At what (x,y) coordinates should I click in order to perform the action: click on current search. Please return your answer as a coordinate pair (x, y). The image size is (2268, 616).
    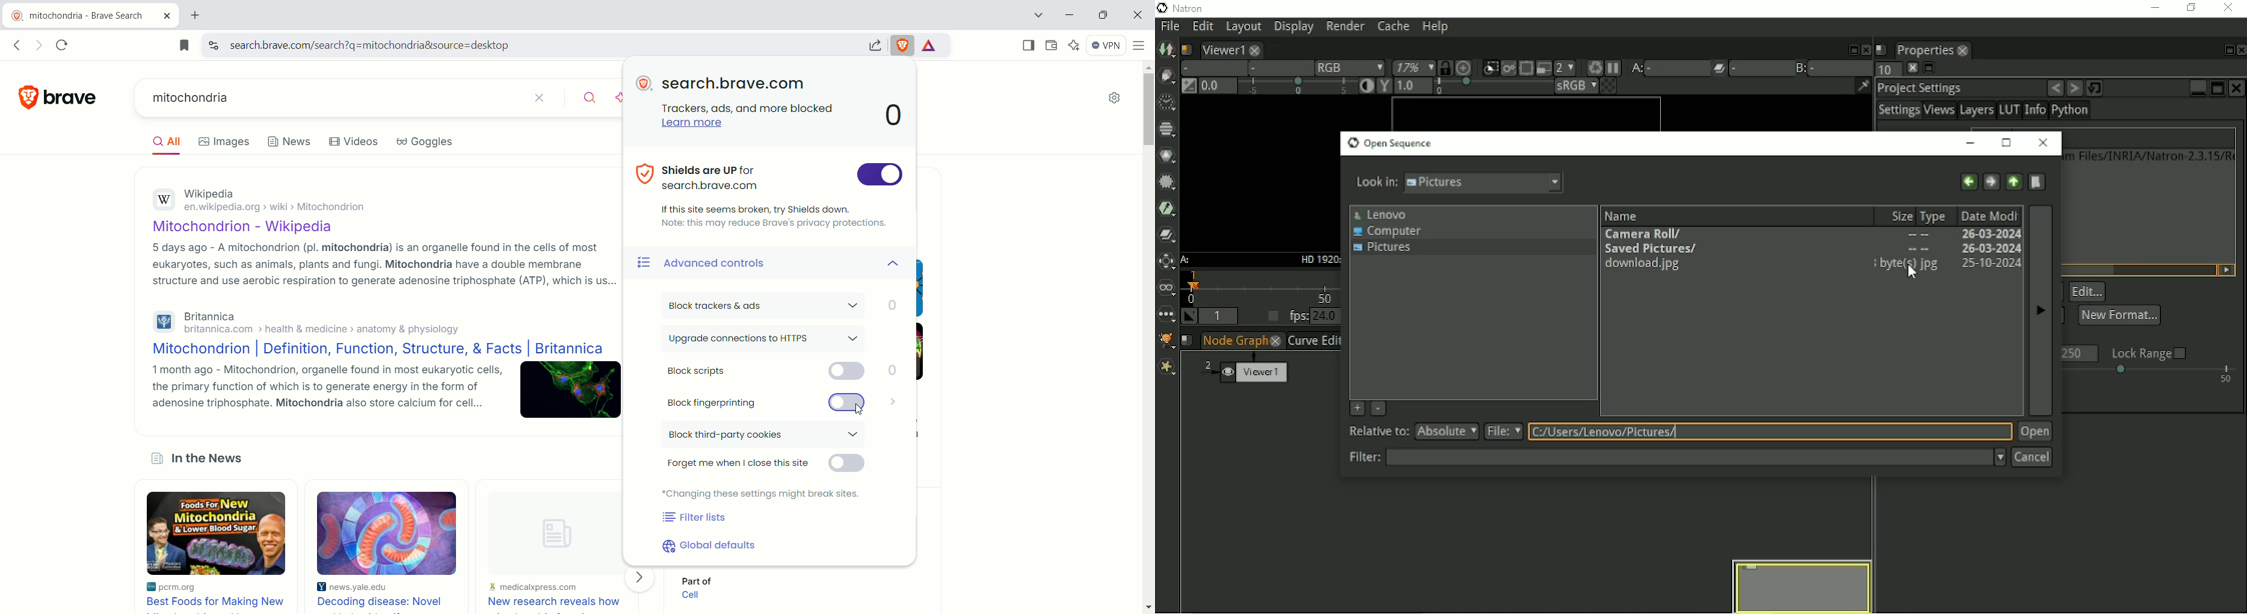
    Looking at the image, I should click on (329, 98).